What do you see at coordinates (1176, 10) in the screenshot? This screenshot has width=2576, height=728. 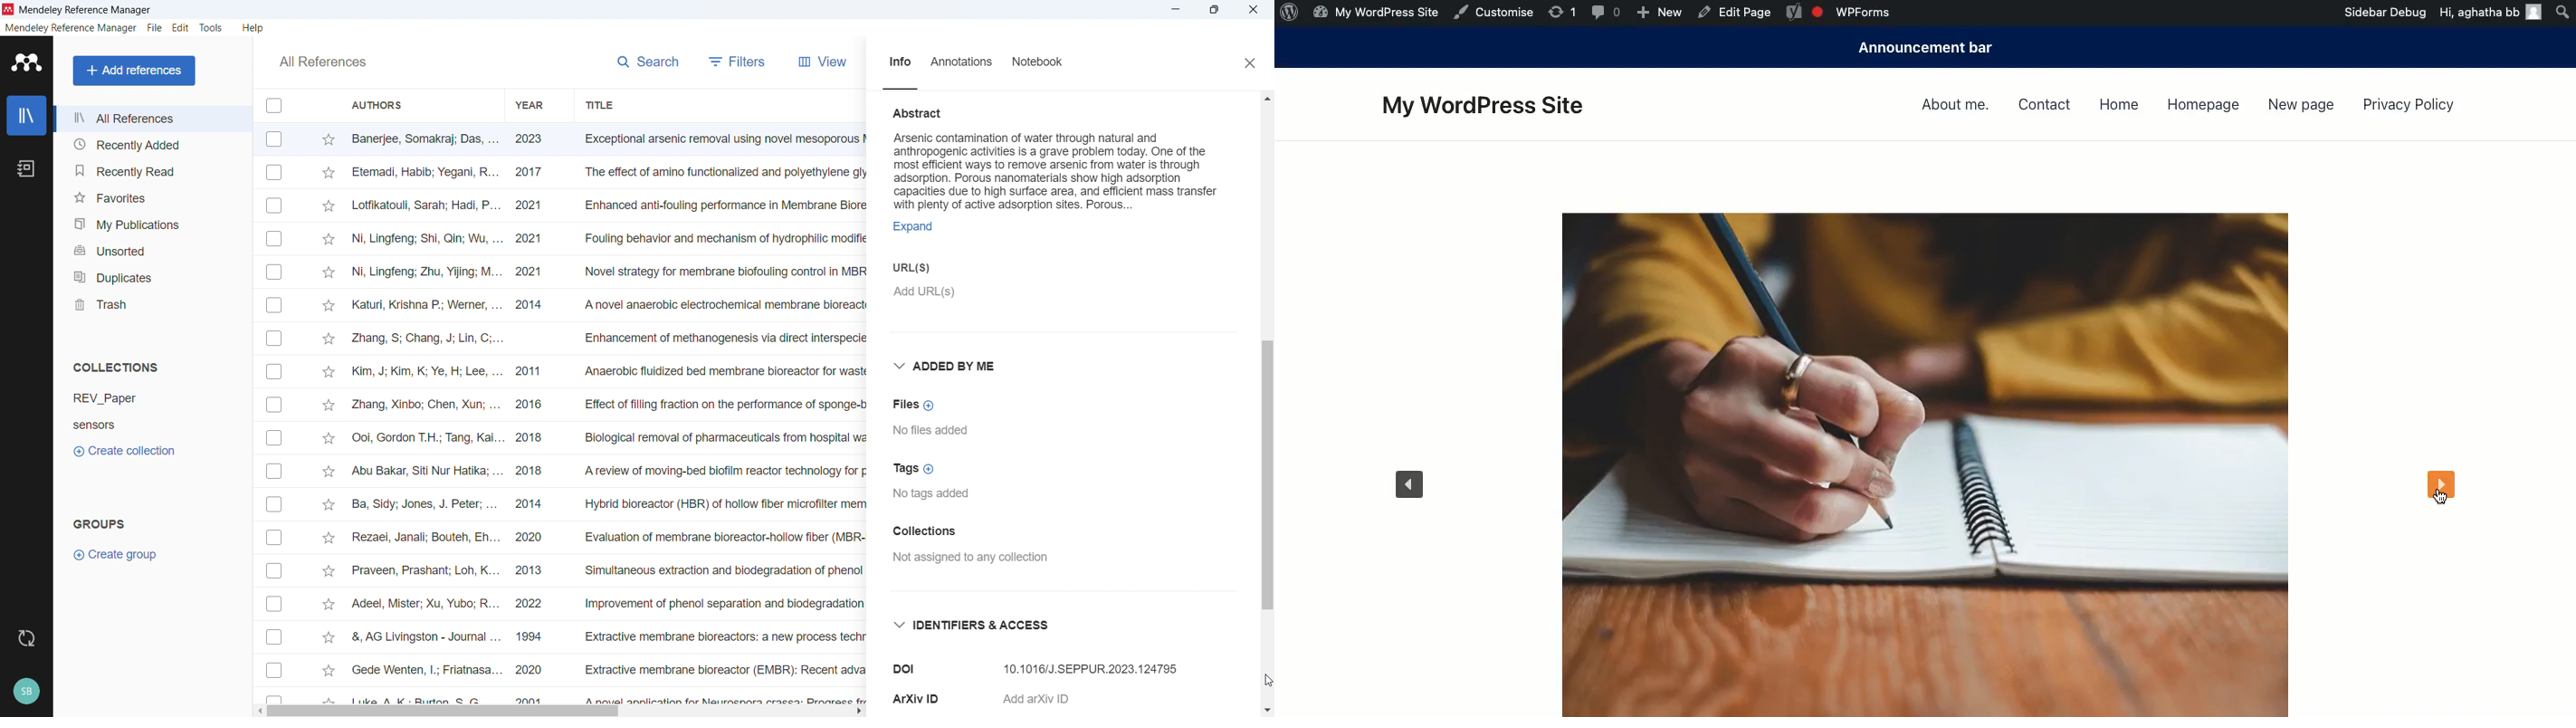 I see `minimize` at bounding box center [1176, 10].